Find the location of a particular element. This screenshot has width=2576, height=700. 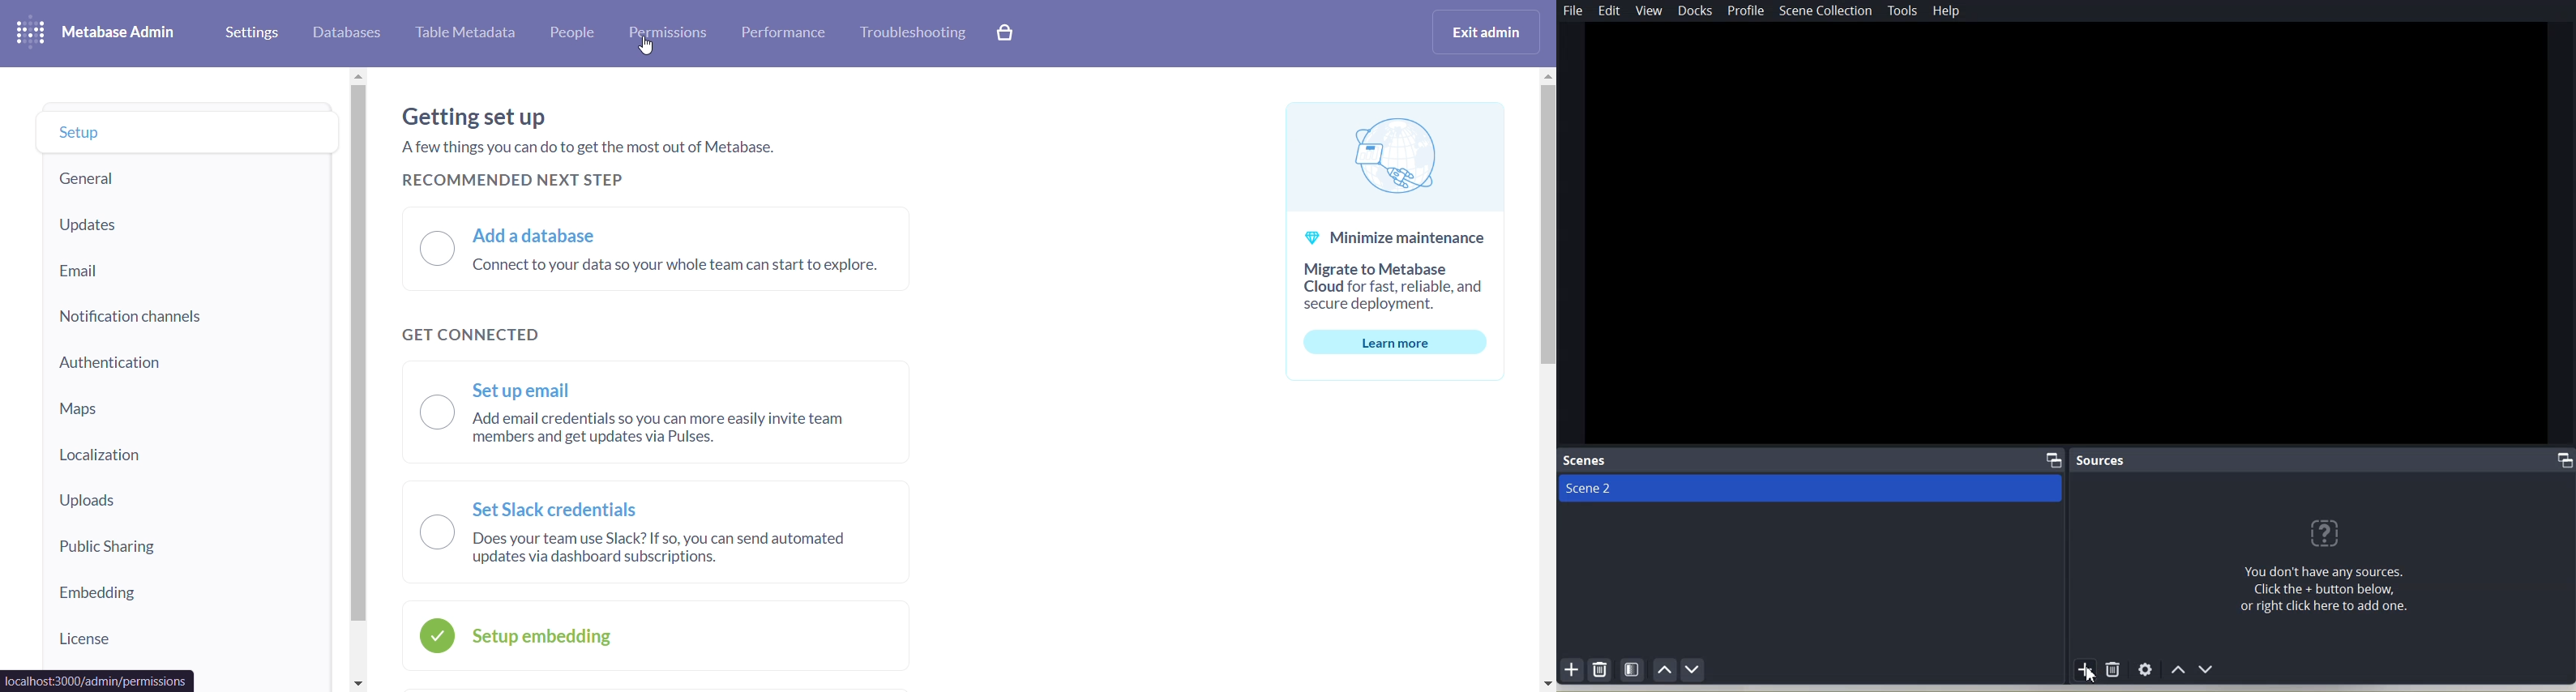

url is located at coordinates (98, 681).